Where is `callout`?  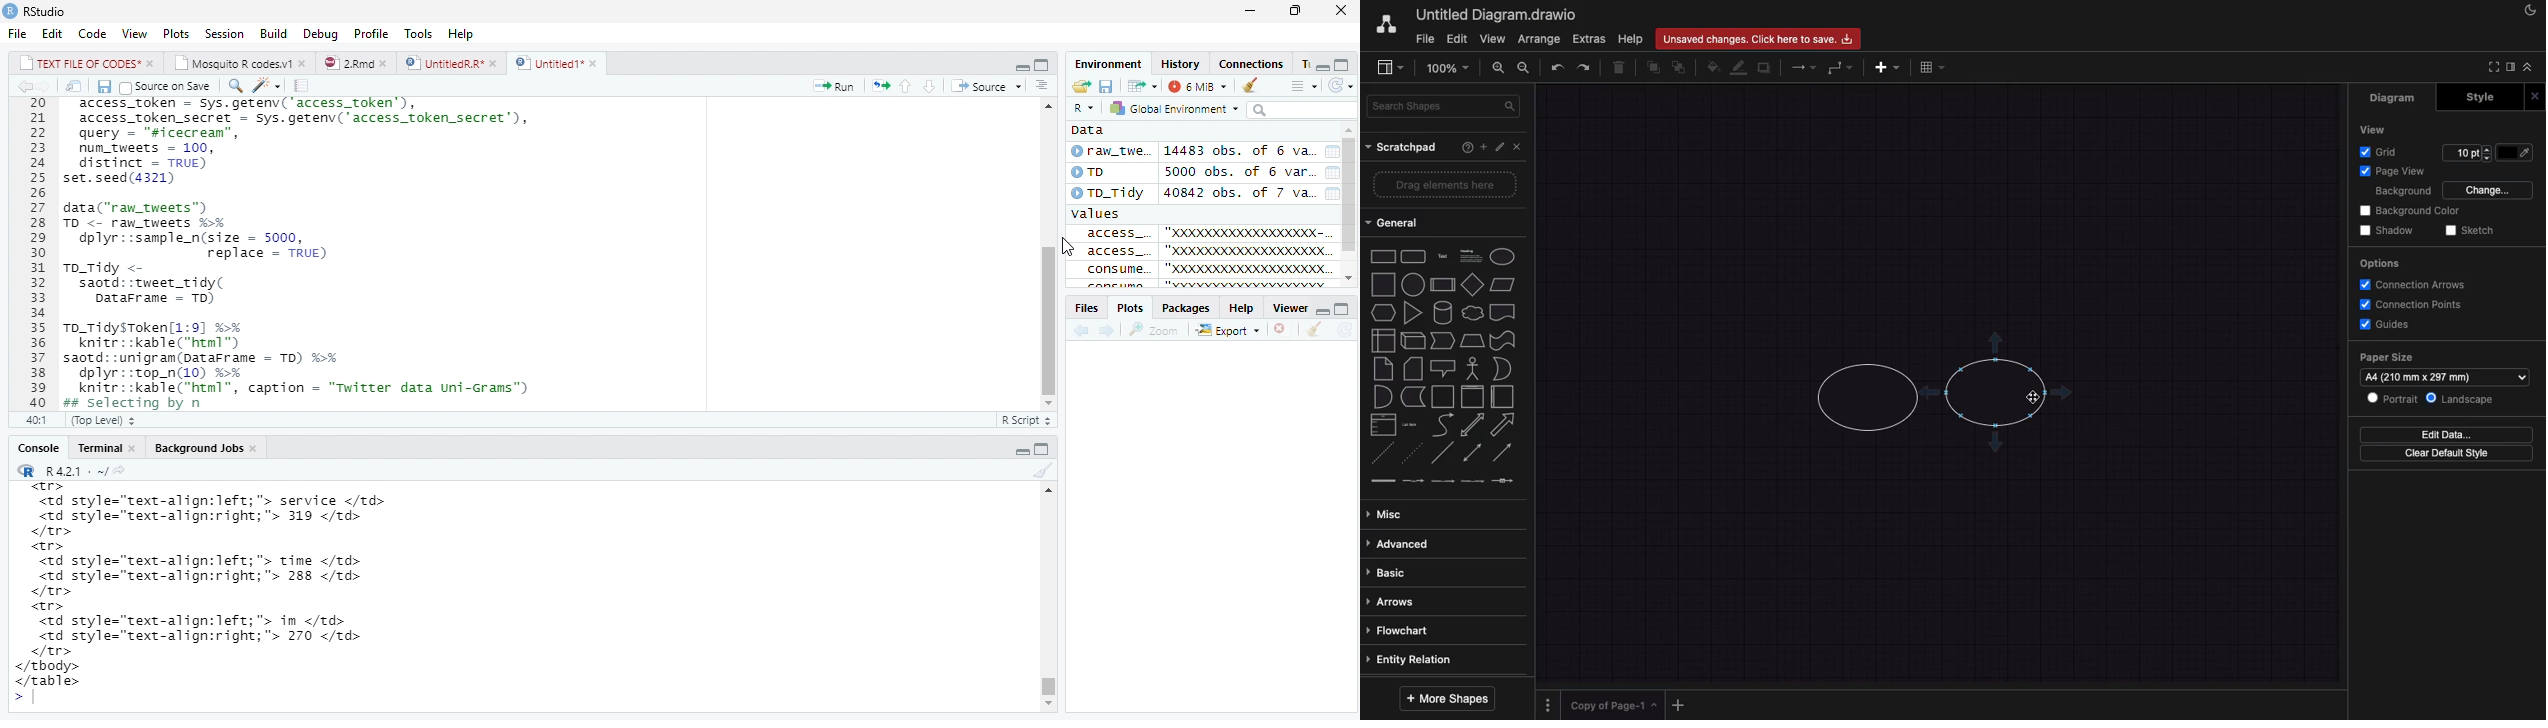
callout is located at coordinates (1444, 369).